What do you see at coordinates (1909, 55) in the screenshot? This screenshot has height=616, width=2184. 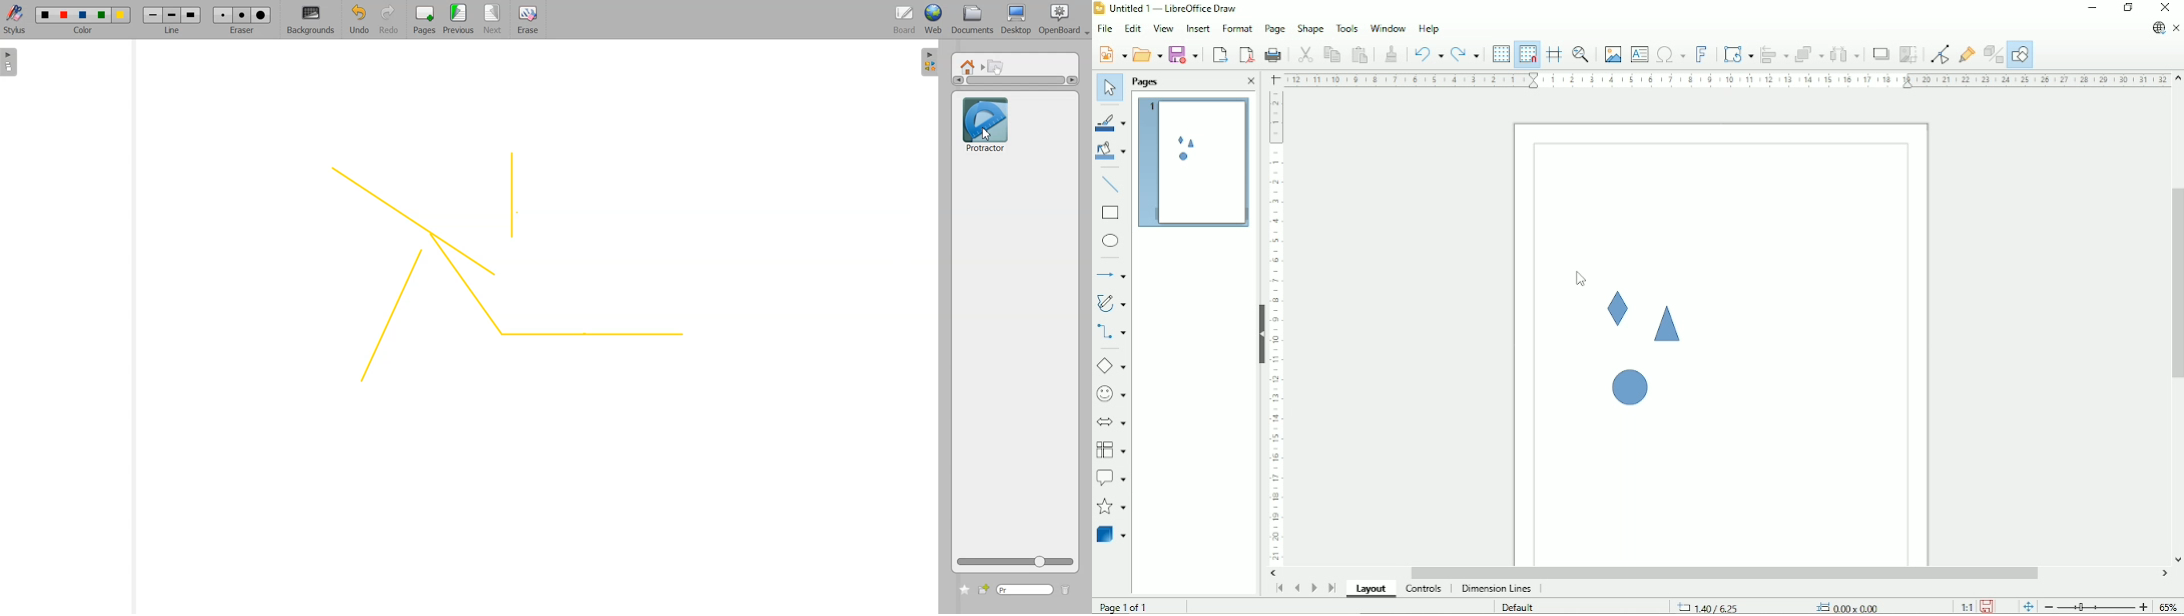 I see `Crop image` at bounding box center [1909, 55].